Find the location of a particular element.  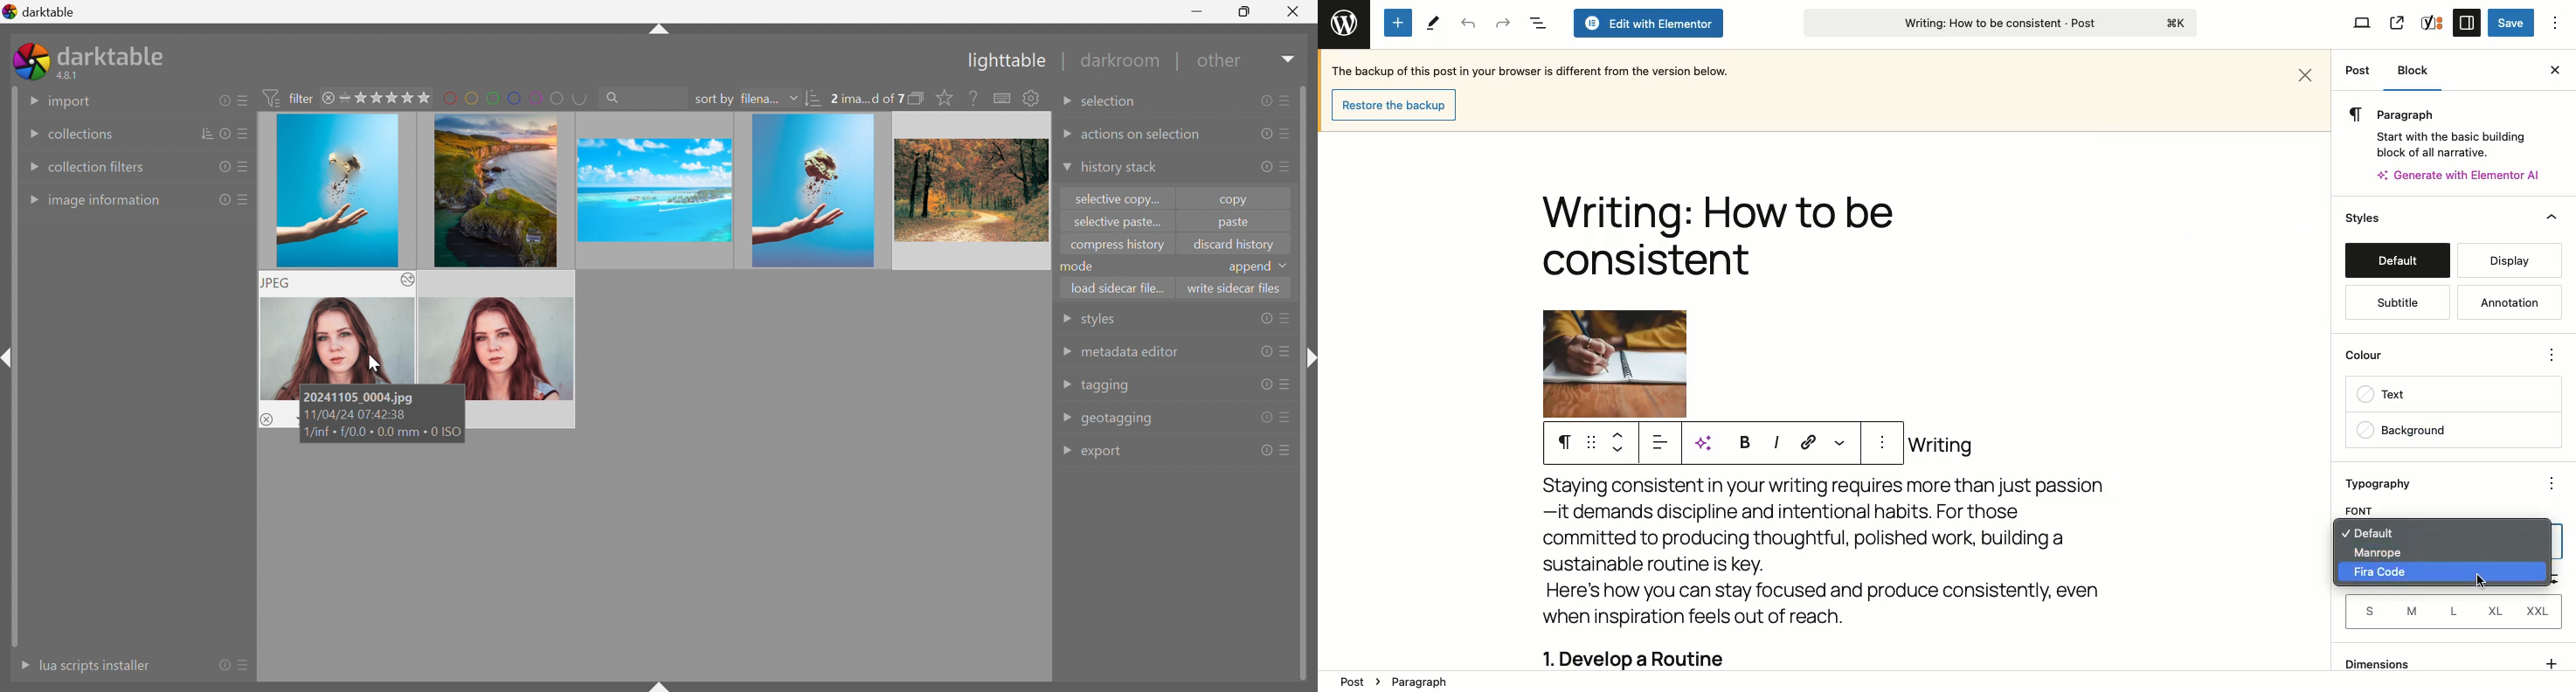

reset is located at coordinates (1266, 351).